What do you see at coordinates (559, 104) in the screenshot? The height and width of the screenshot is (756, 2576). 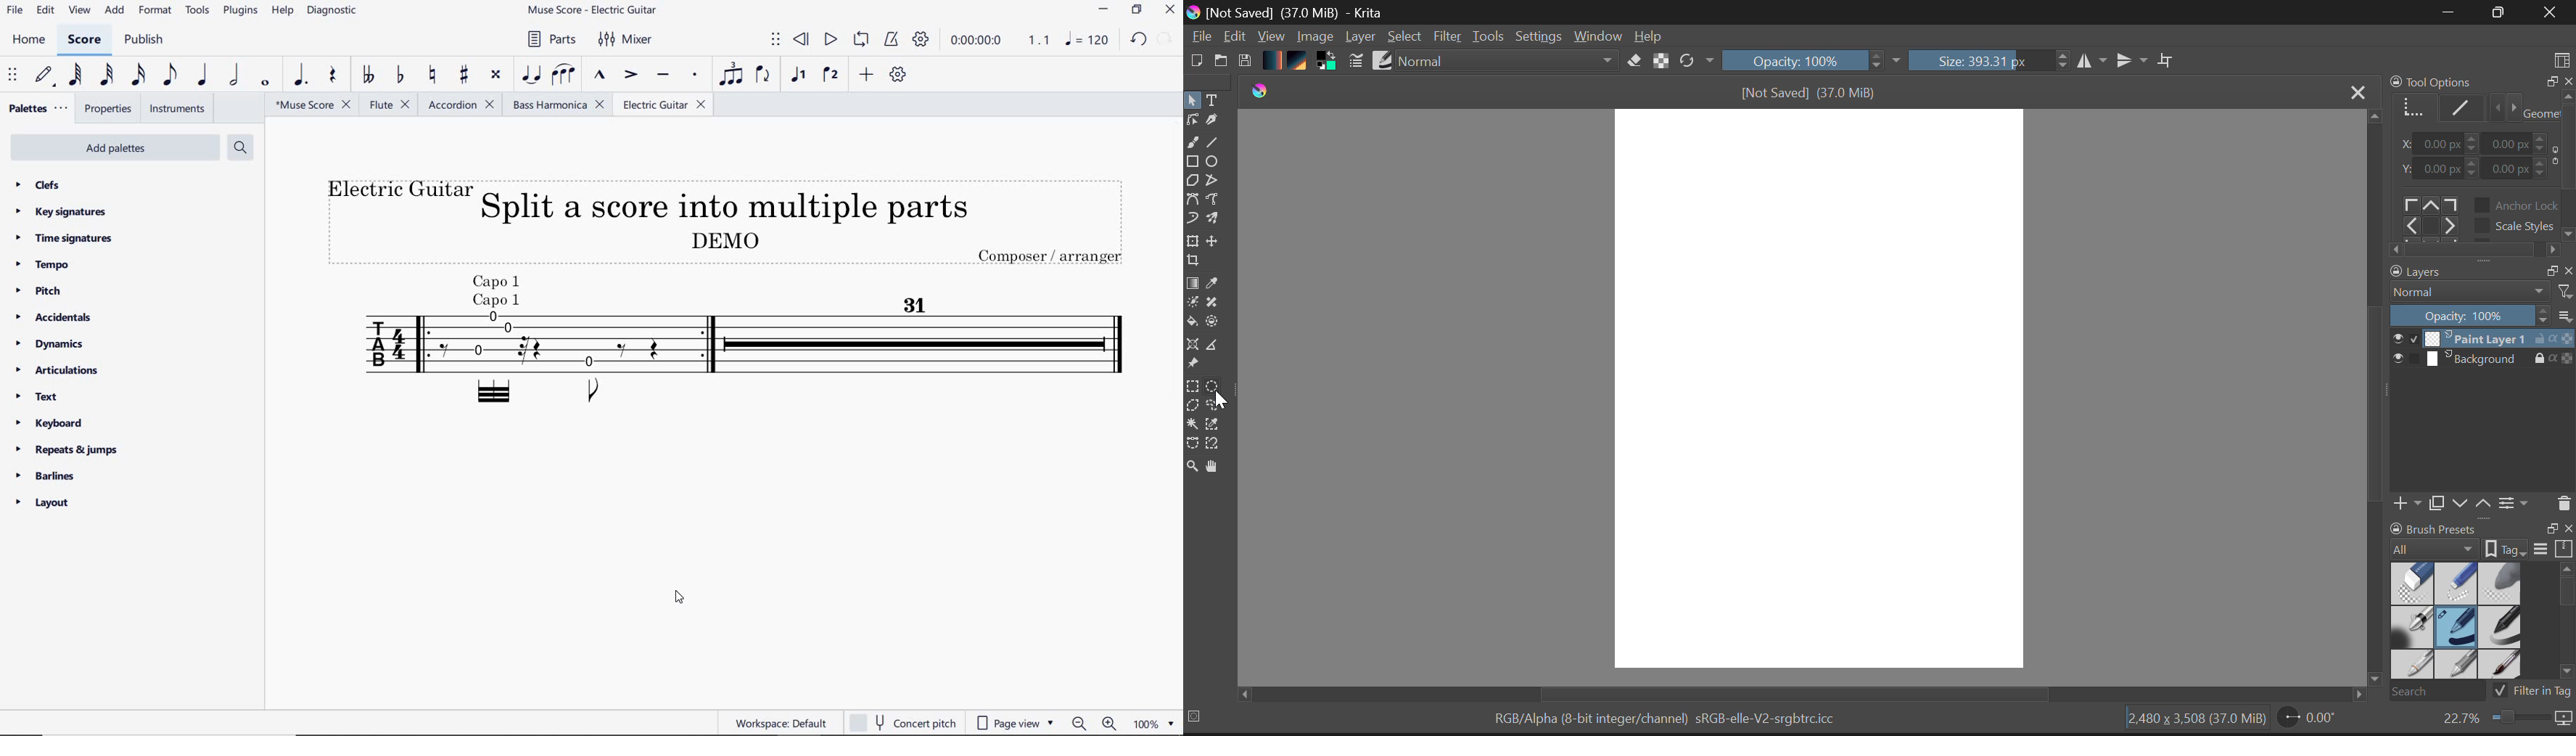 I see `Bass Harmonica (score split into multiple parts)` at bounding box center [559, 104].